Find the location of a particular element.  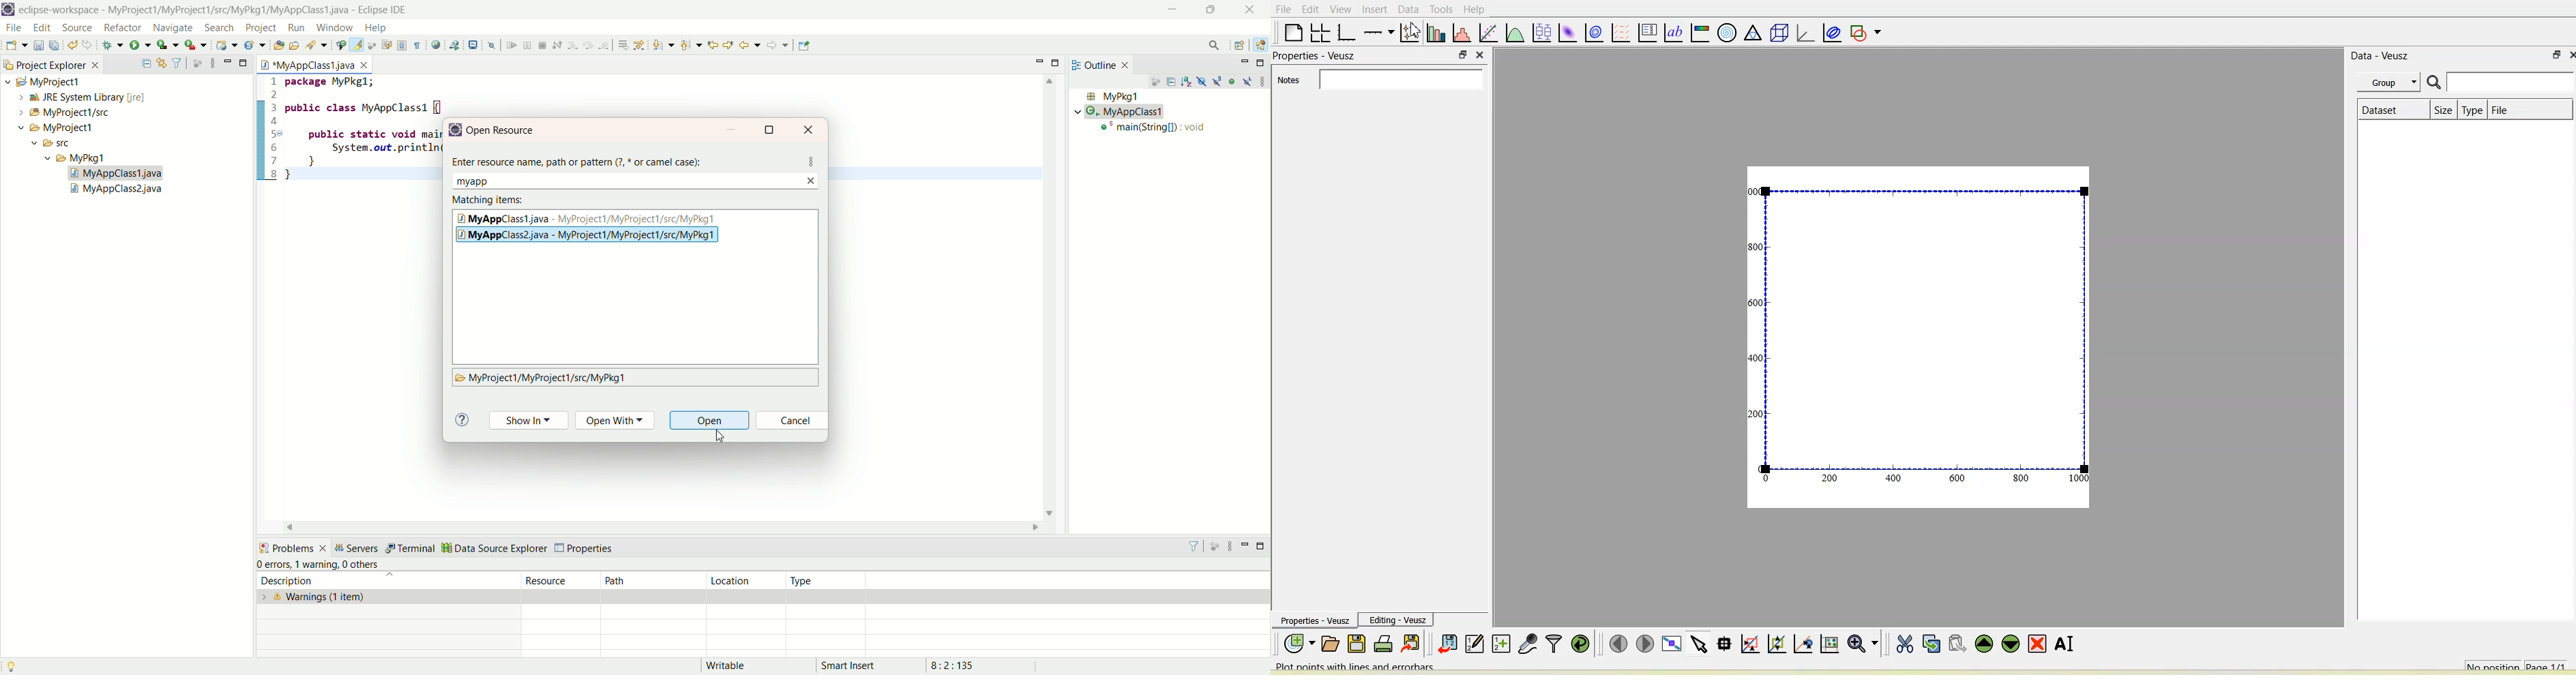

errors is located at coordinates (273, 564).